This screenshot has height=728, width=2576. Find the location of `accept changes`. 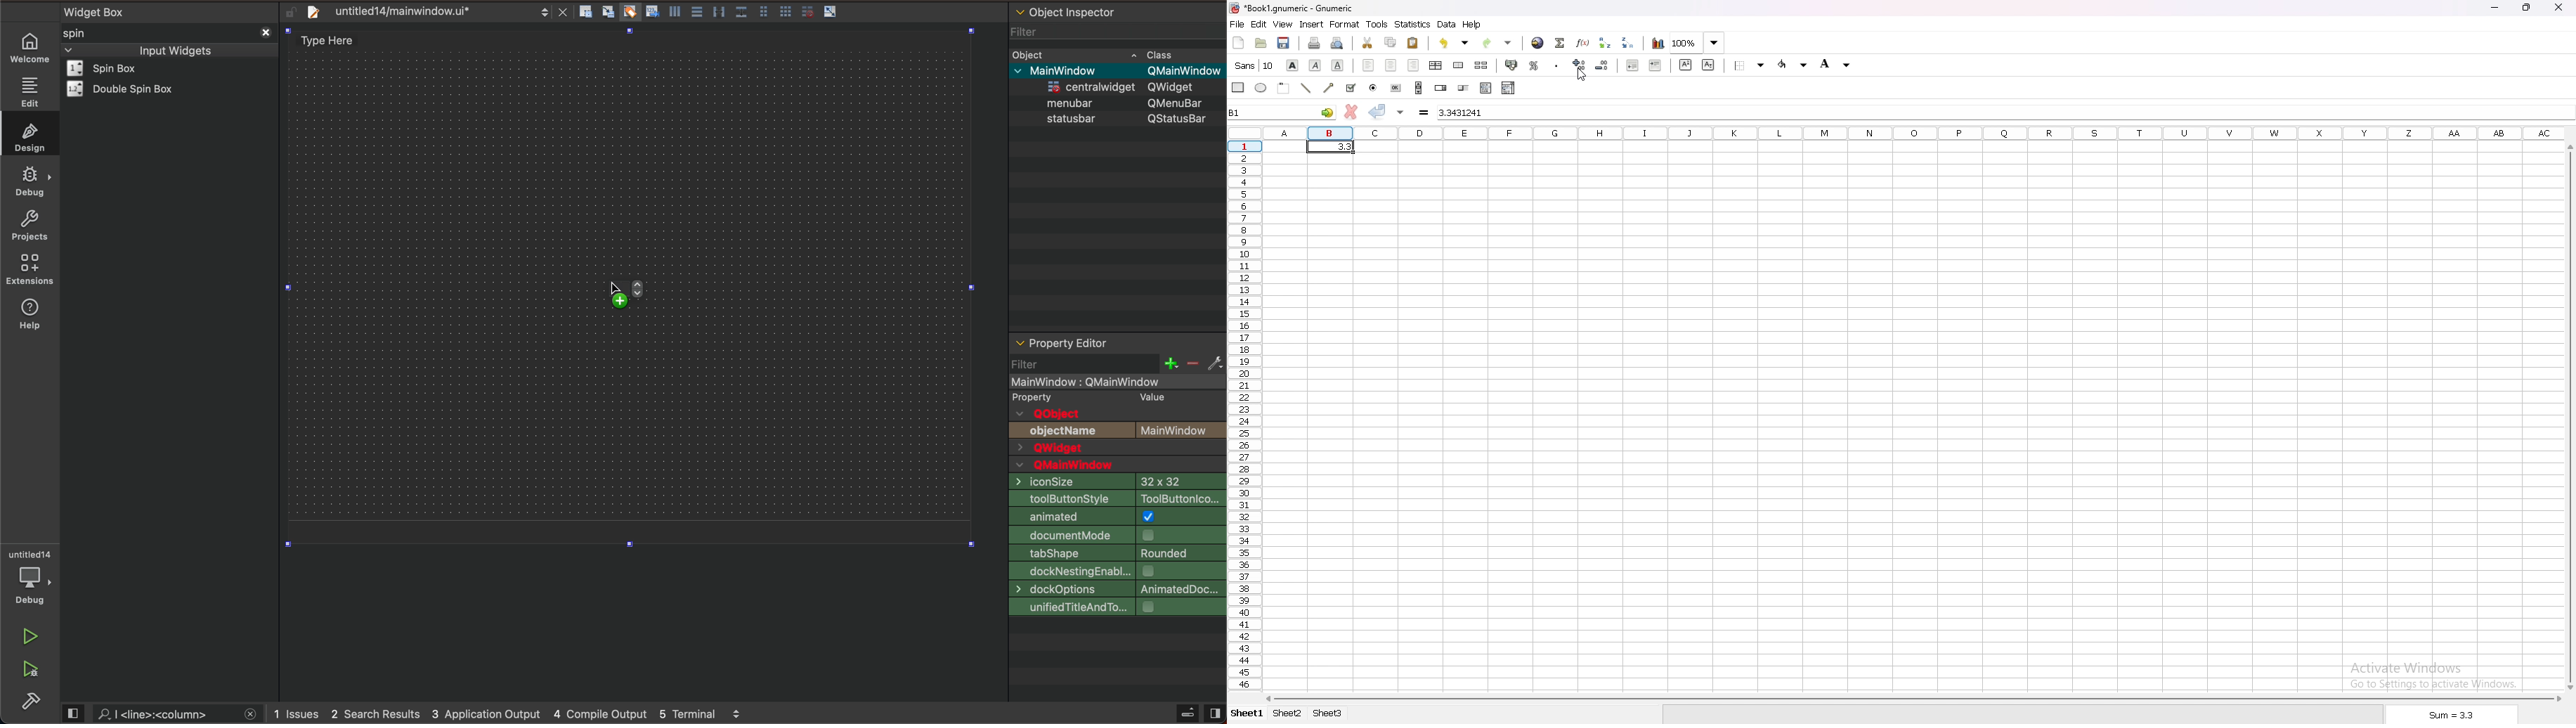

accept changes is located at coordinates (1378, 112).